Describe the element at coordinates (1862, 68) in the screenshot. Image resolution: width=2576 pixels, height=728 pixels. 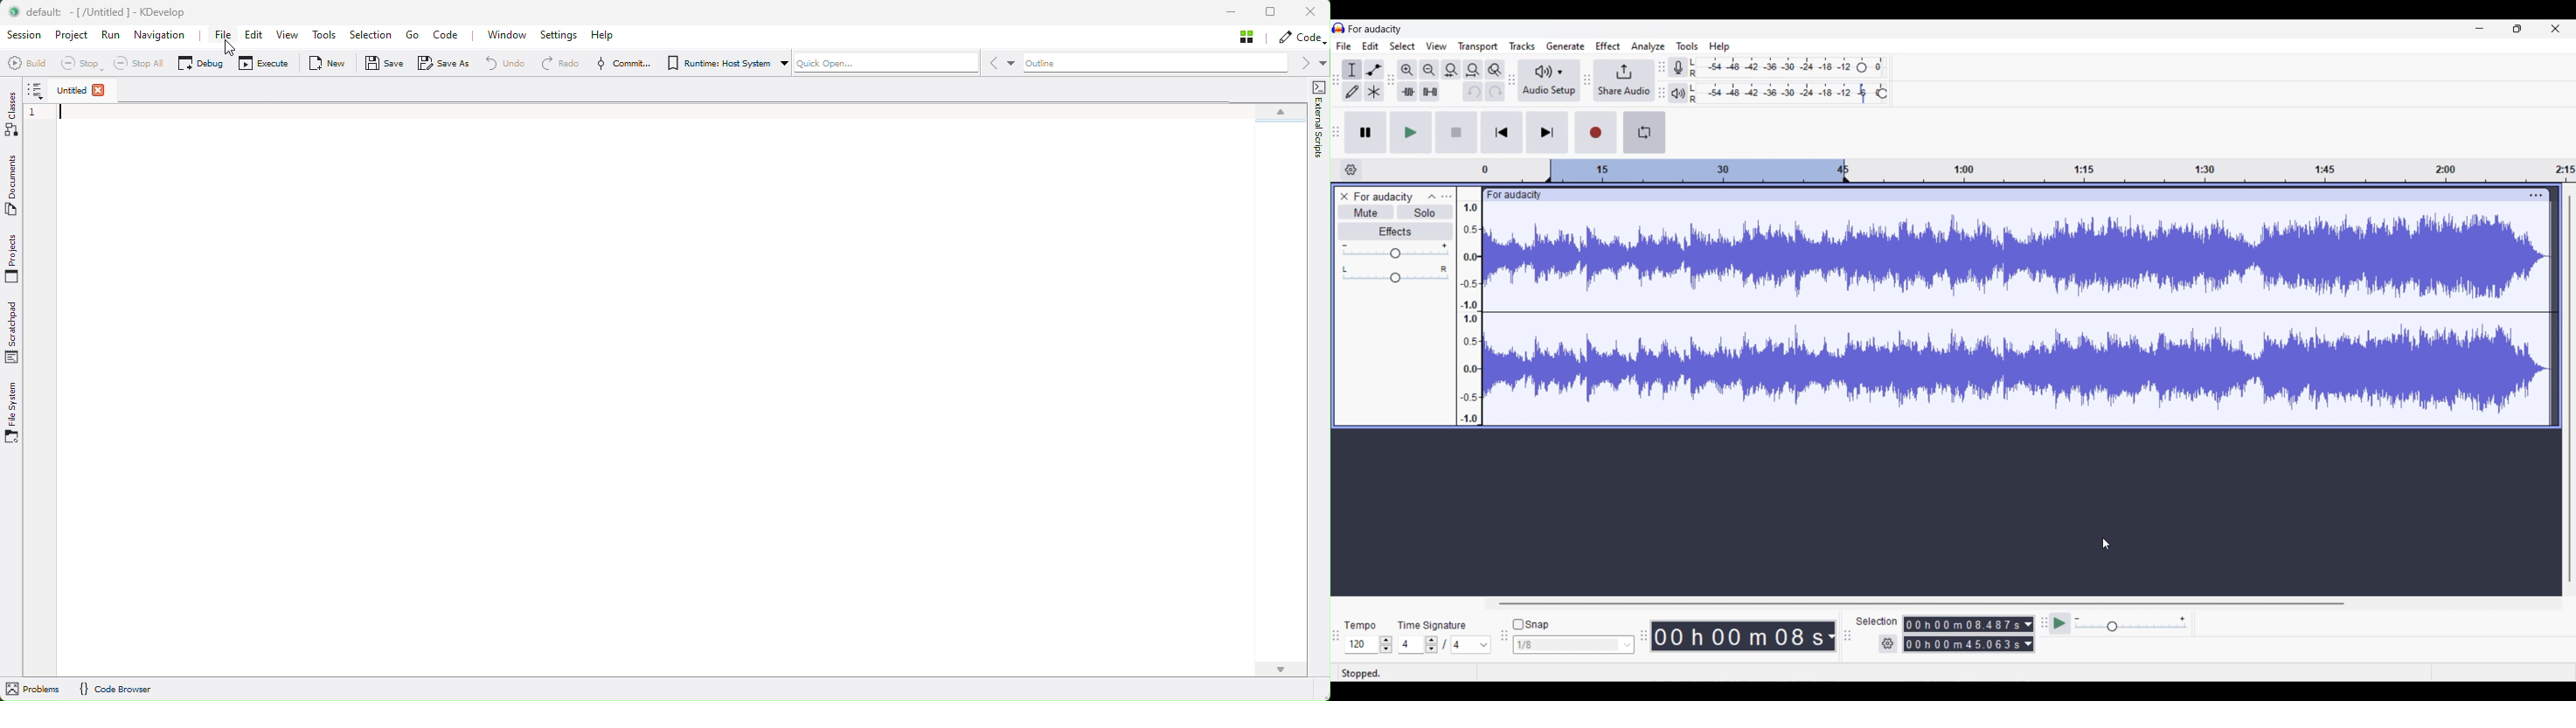
I see `Header to change recording level` at that location.